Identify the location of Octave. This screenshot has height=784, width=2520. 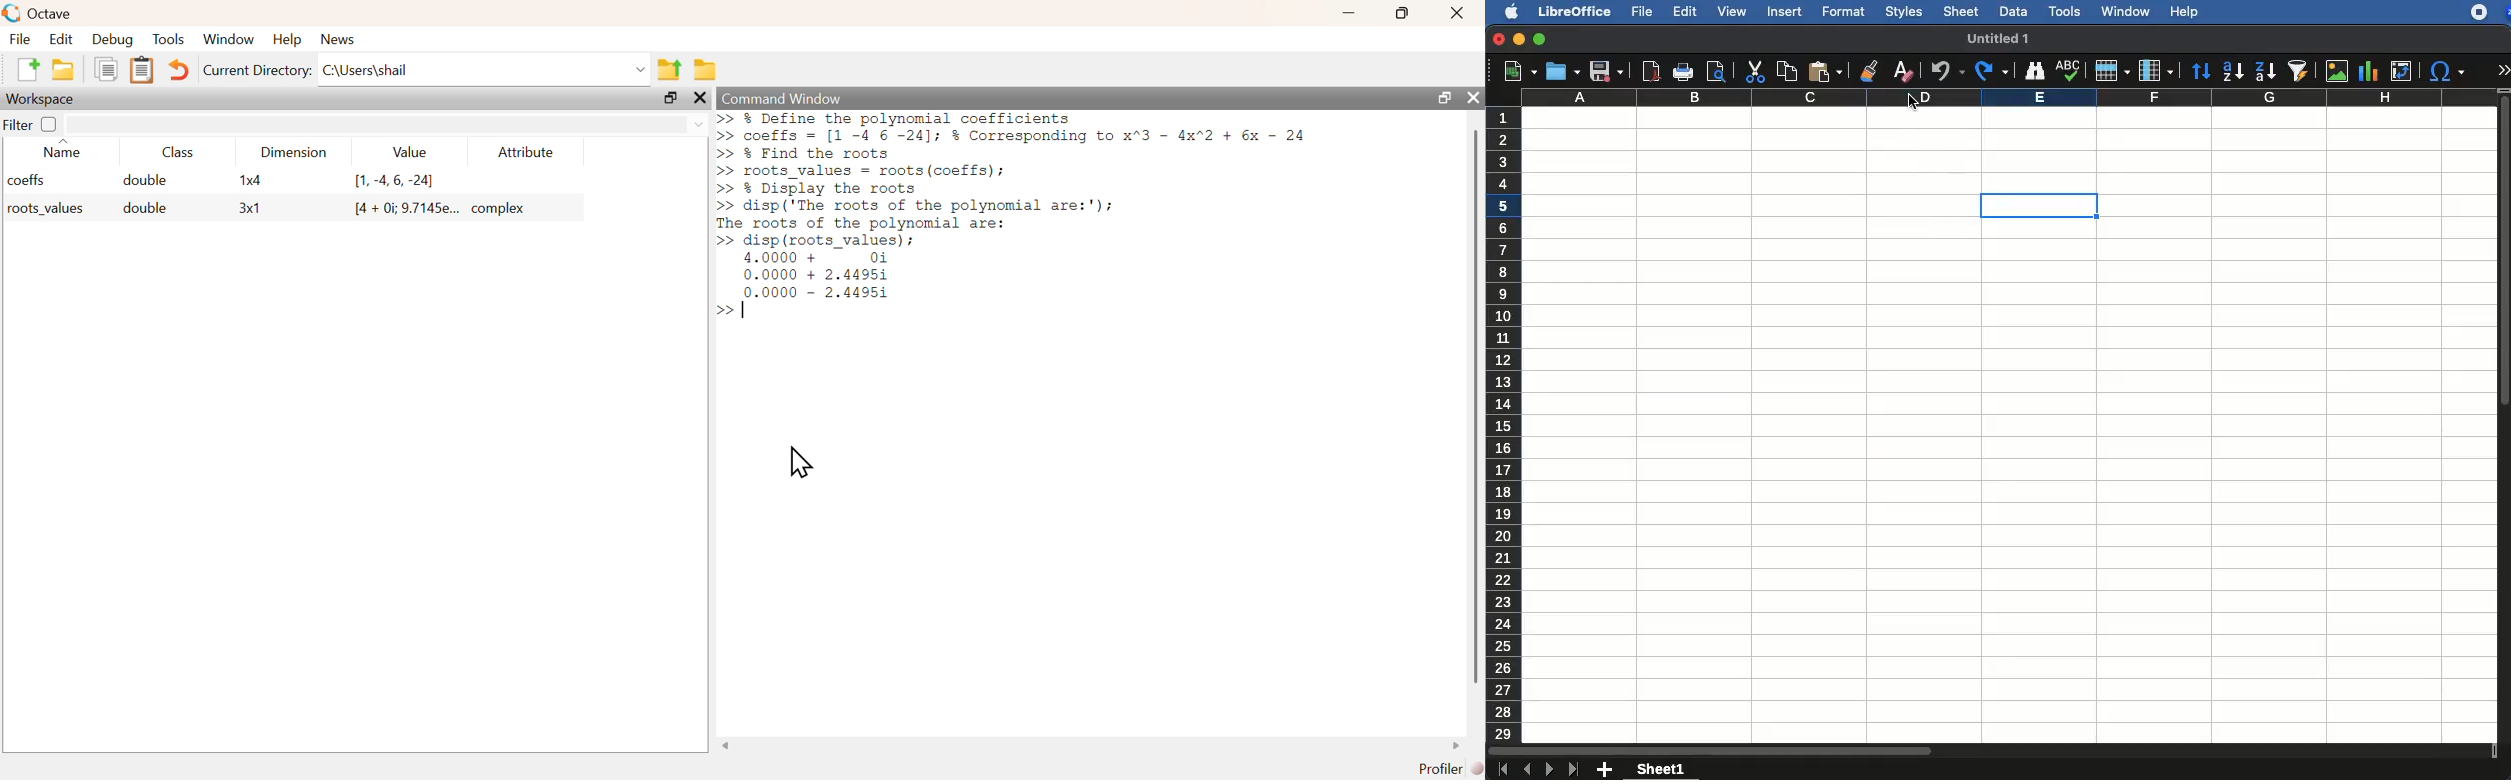
(50, 13).